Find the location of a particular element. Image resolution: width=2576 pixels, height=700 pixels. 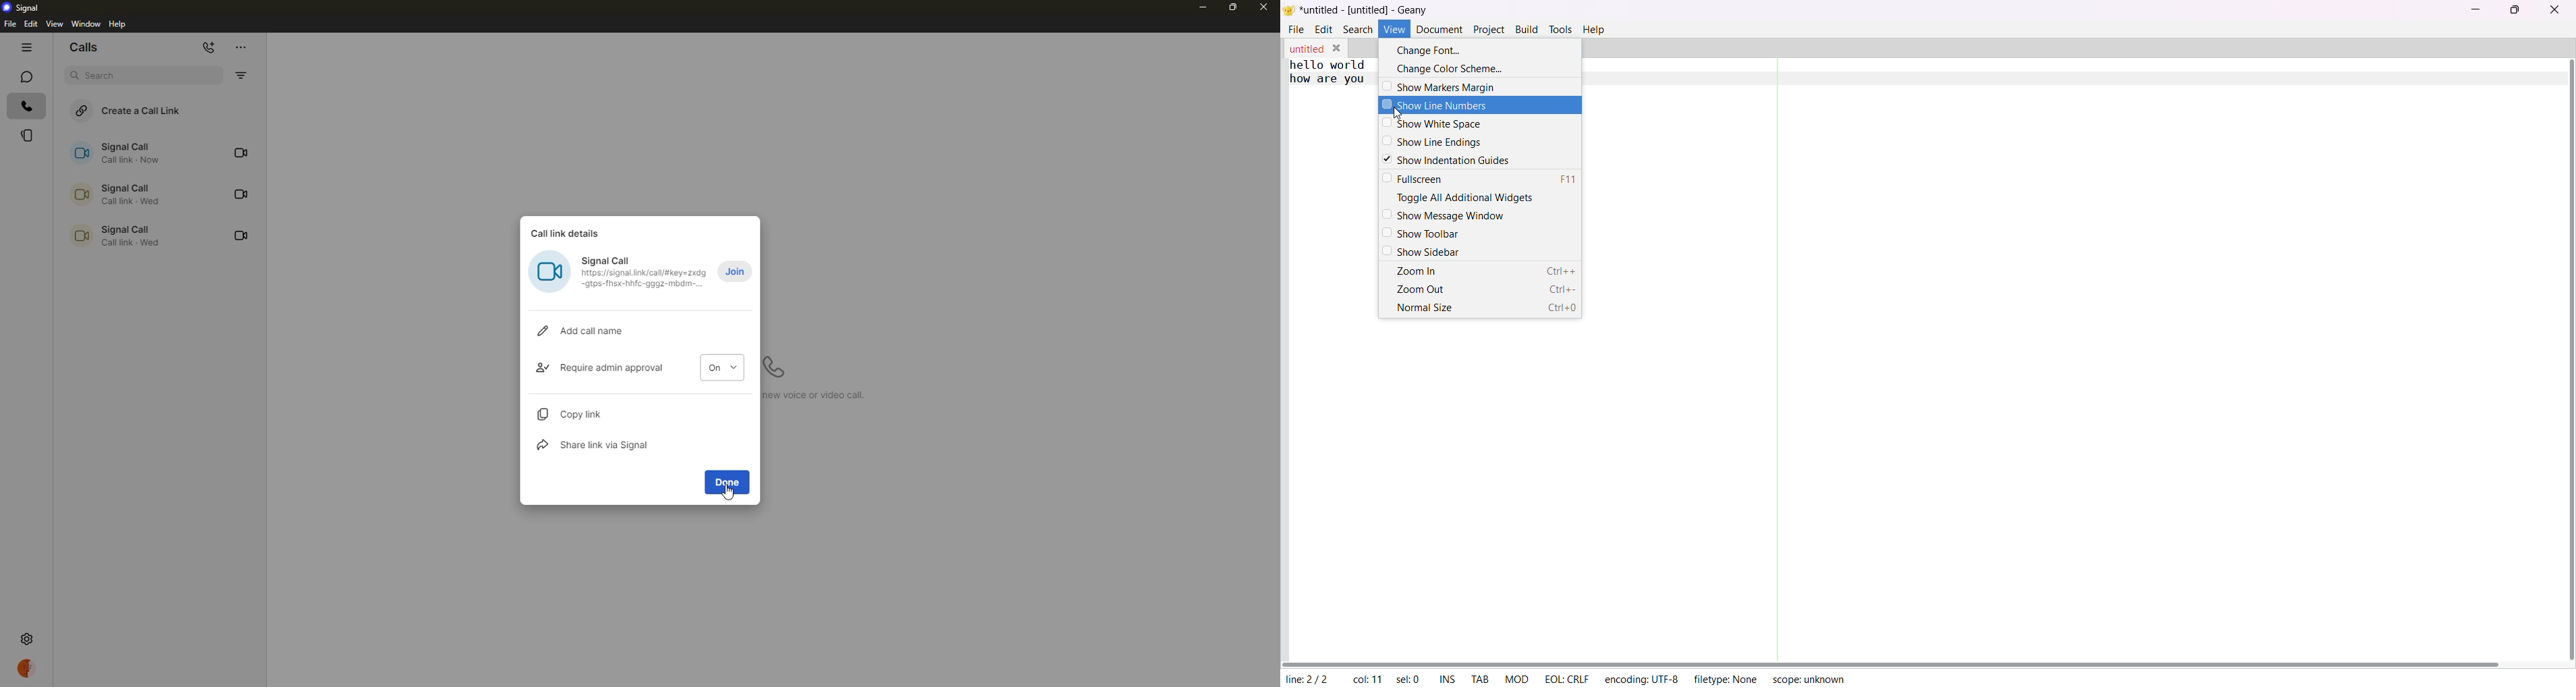

close is located at coordinates (1267, 7).